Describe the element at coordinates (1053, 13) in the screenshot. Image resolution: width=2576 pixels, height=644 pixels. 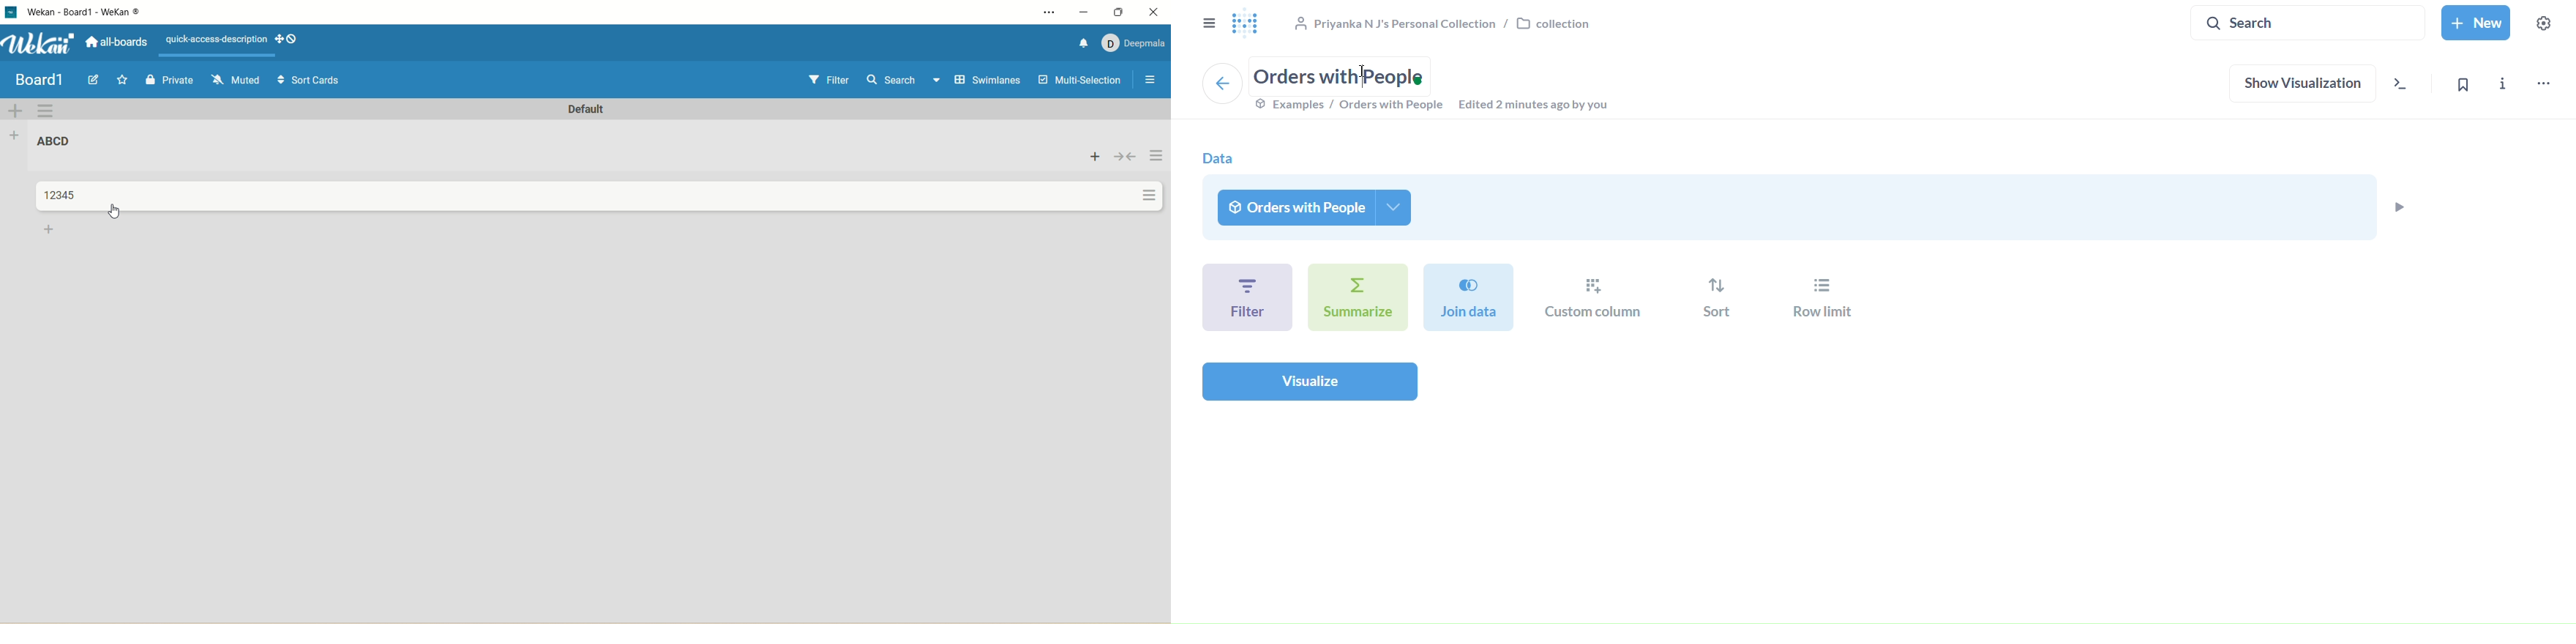
I see `settings and more` at that location.